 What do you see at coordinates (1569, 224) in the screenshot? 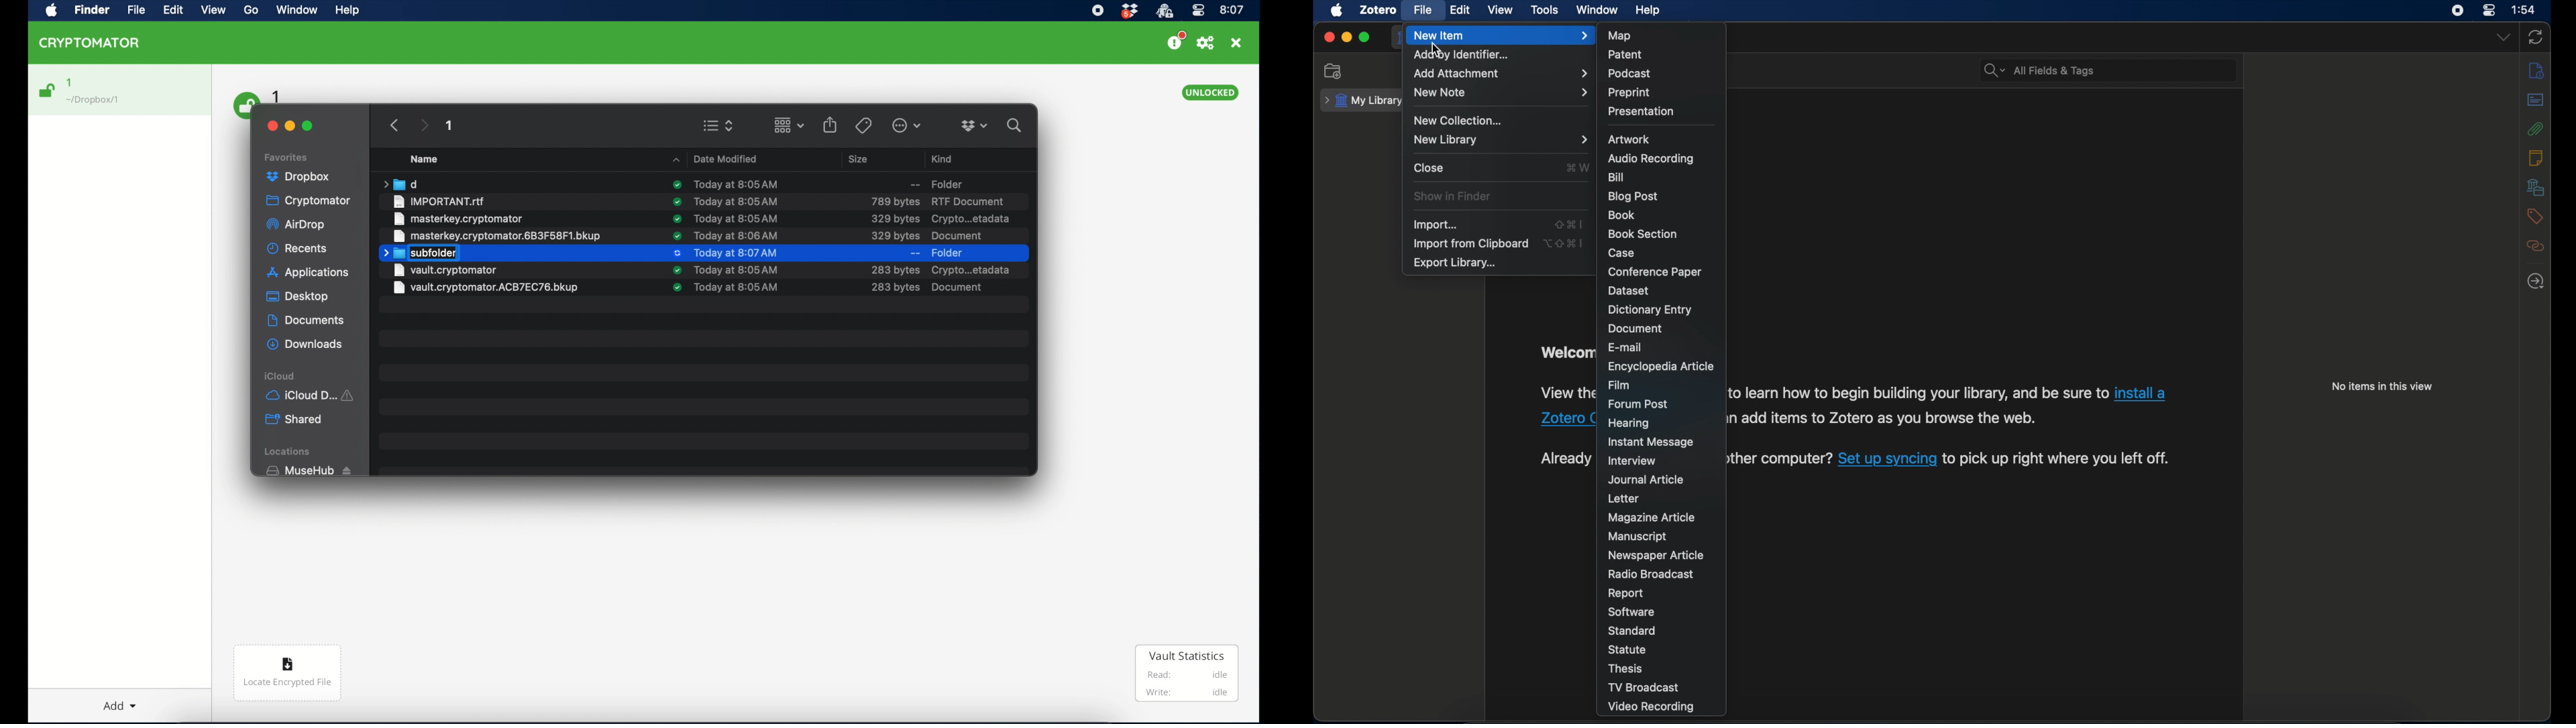
I see `shift + command + I` at bounding box center [1569, 224].